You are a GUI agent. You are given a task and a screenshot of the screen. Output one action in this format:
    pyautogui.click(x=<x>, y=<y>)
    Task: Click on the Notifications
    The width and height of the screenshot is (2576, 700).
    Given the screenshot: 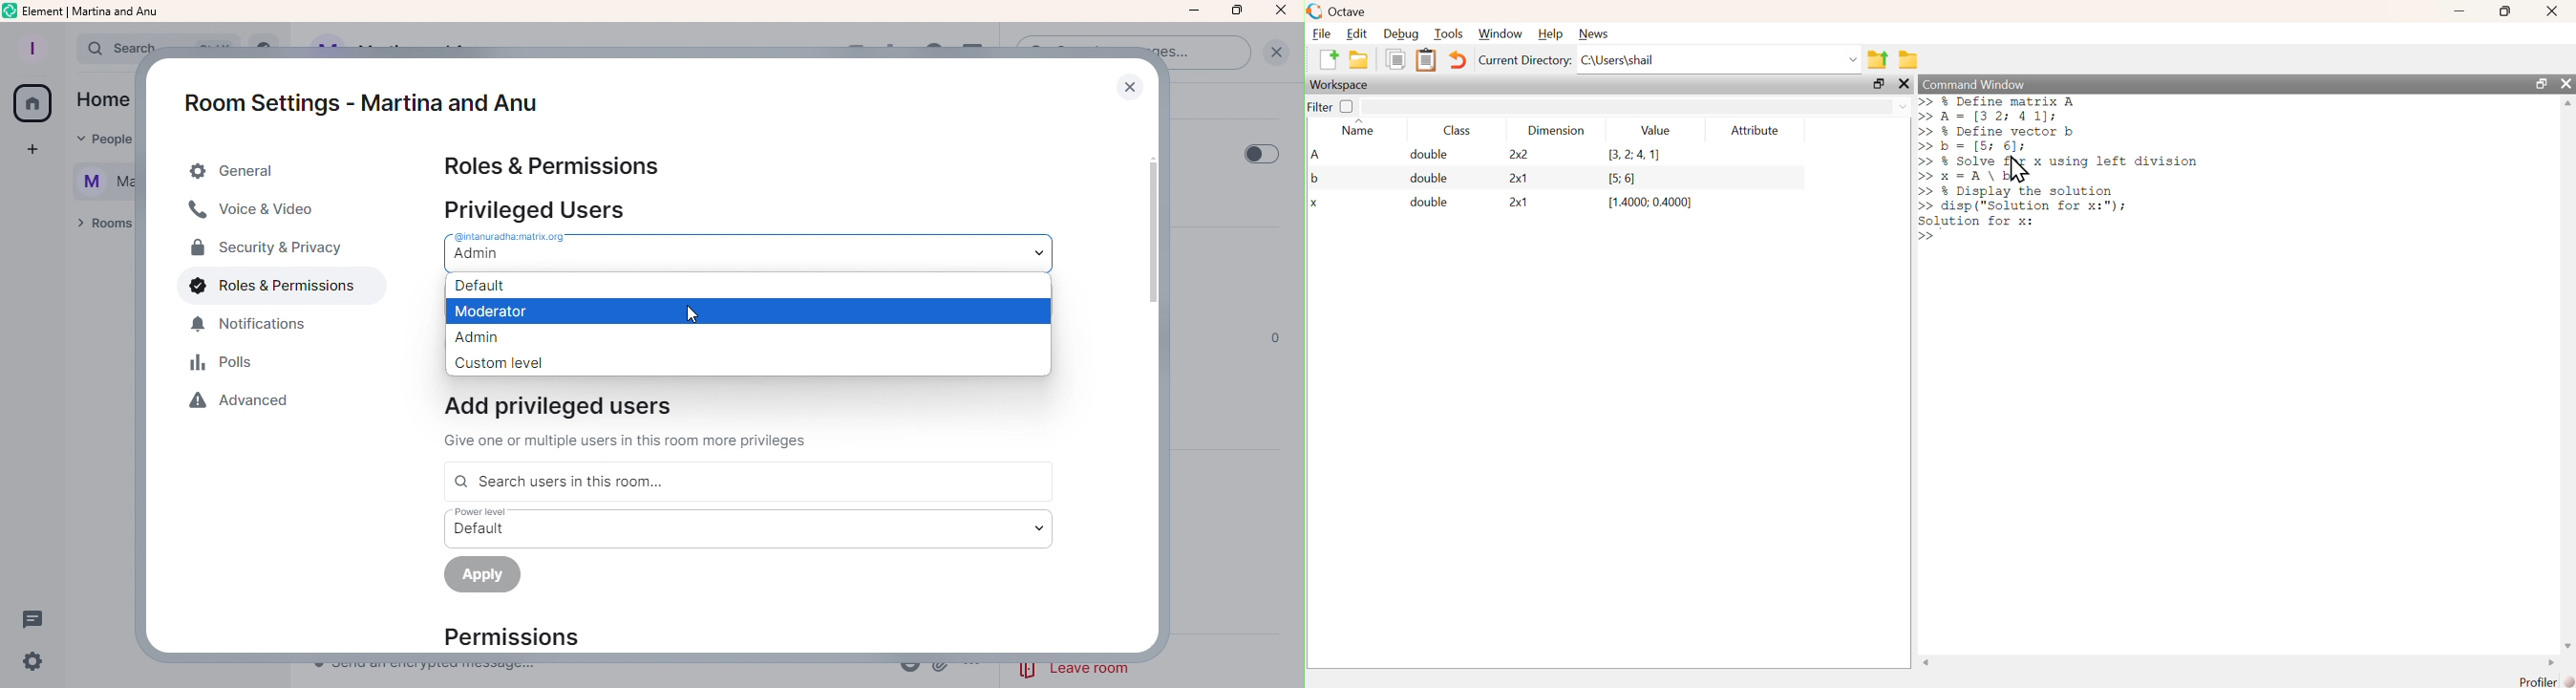 What is the action you would take?
    pyautogui.click(x=260, y=329)
    